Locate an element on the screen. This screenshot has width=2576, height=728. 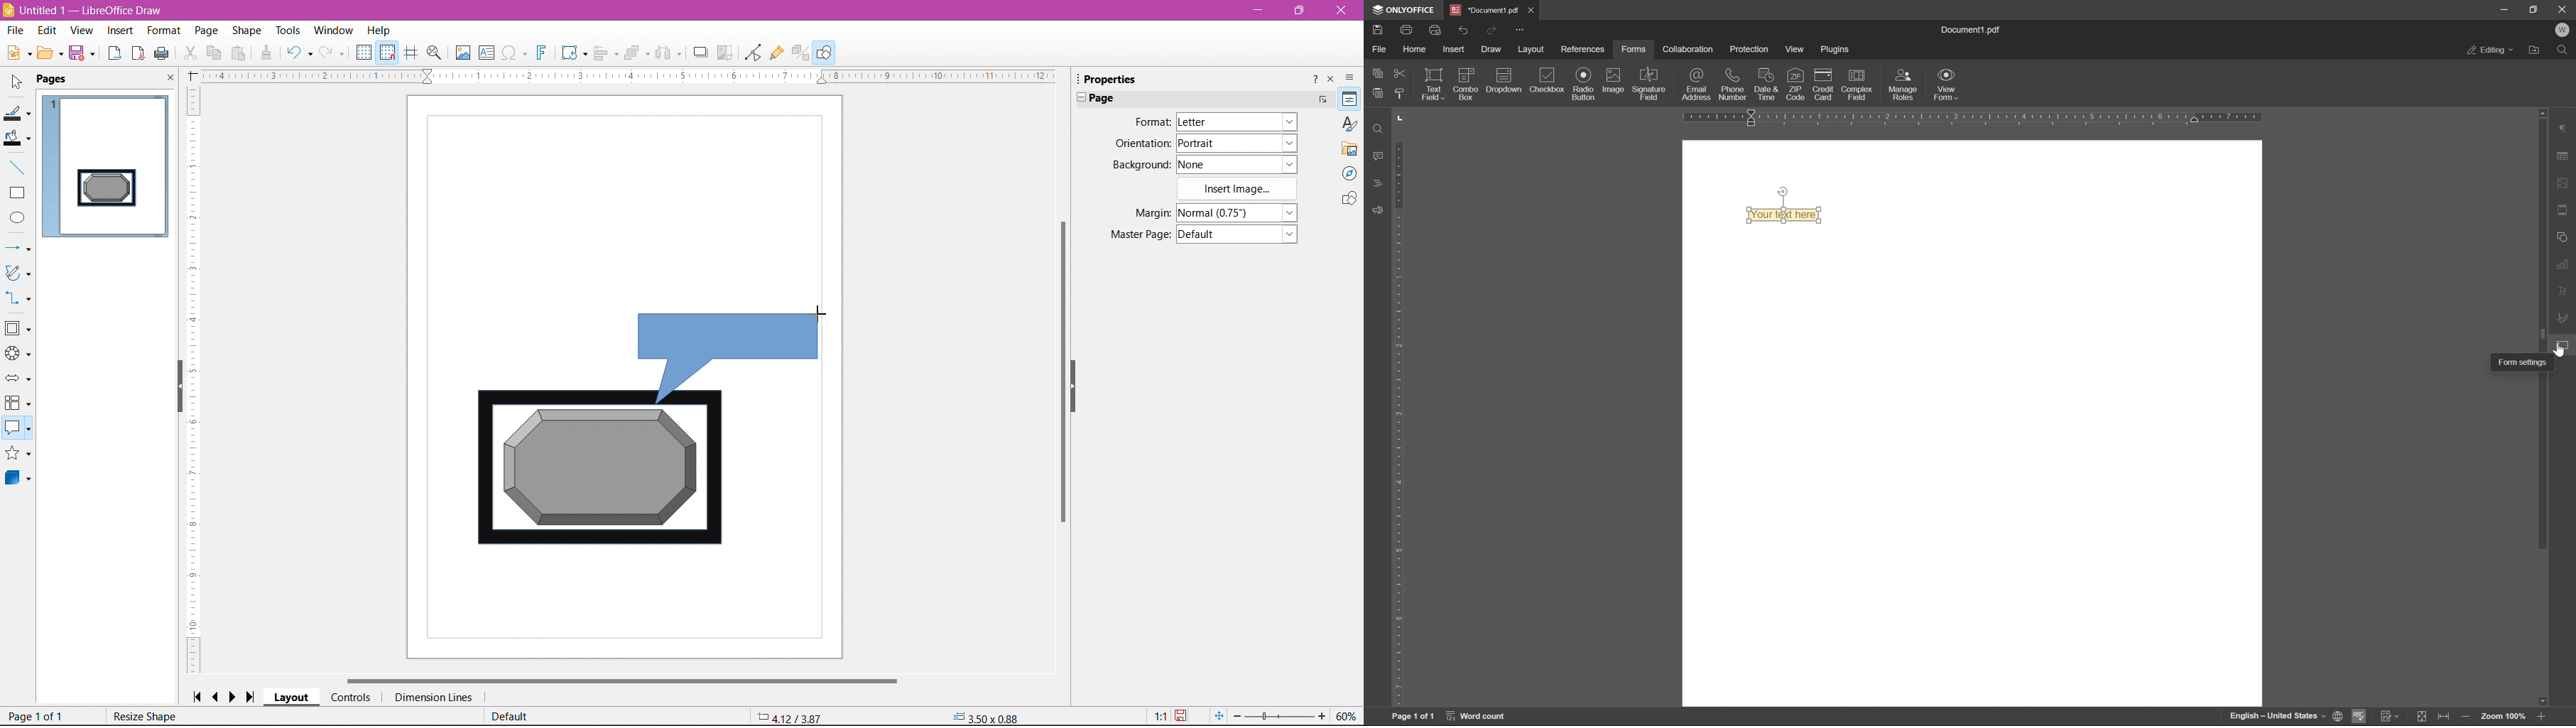
W is located at coordinates (2564, 29).